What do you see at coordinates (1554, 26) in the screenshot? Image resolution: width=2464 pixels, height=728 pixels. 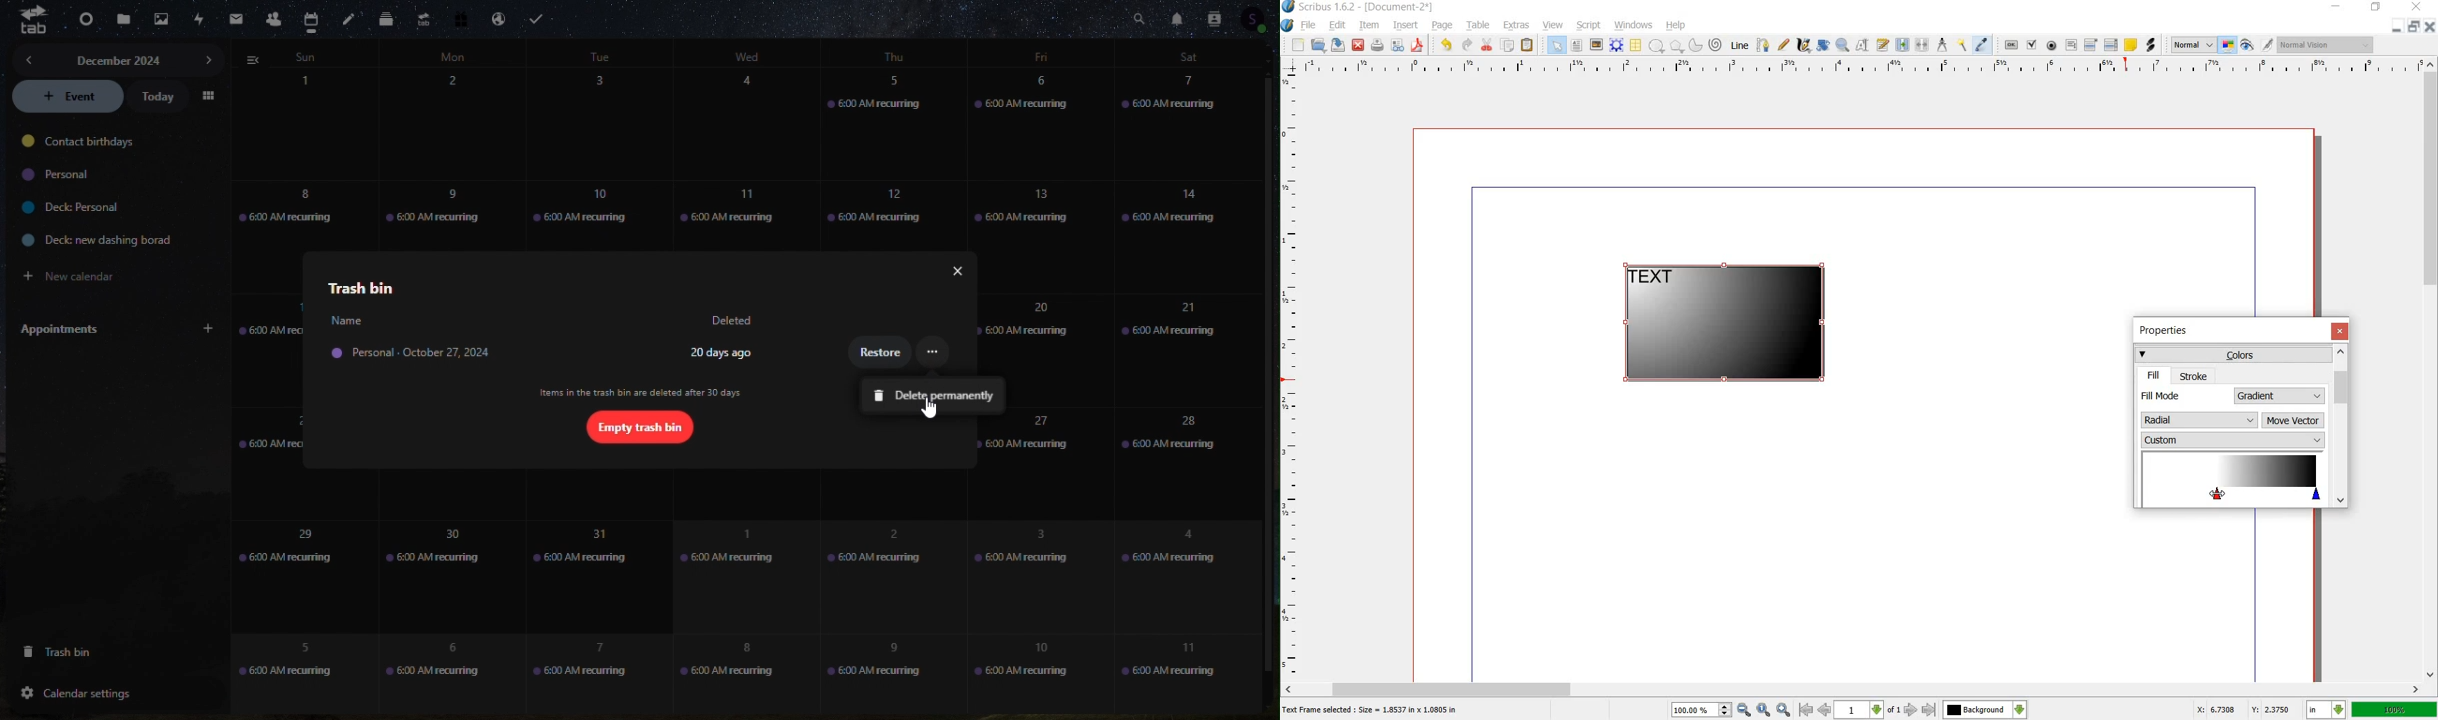 I see `view` at bounding box center [1554, 26].